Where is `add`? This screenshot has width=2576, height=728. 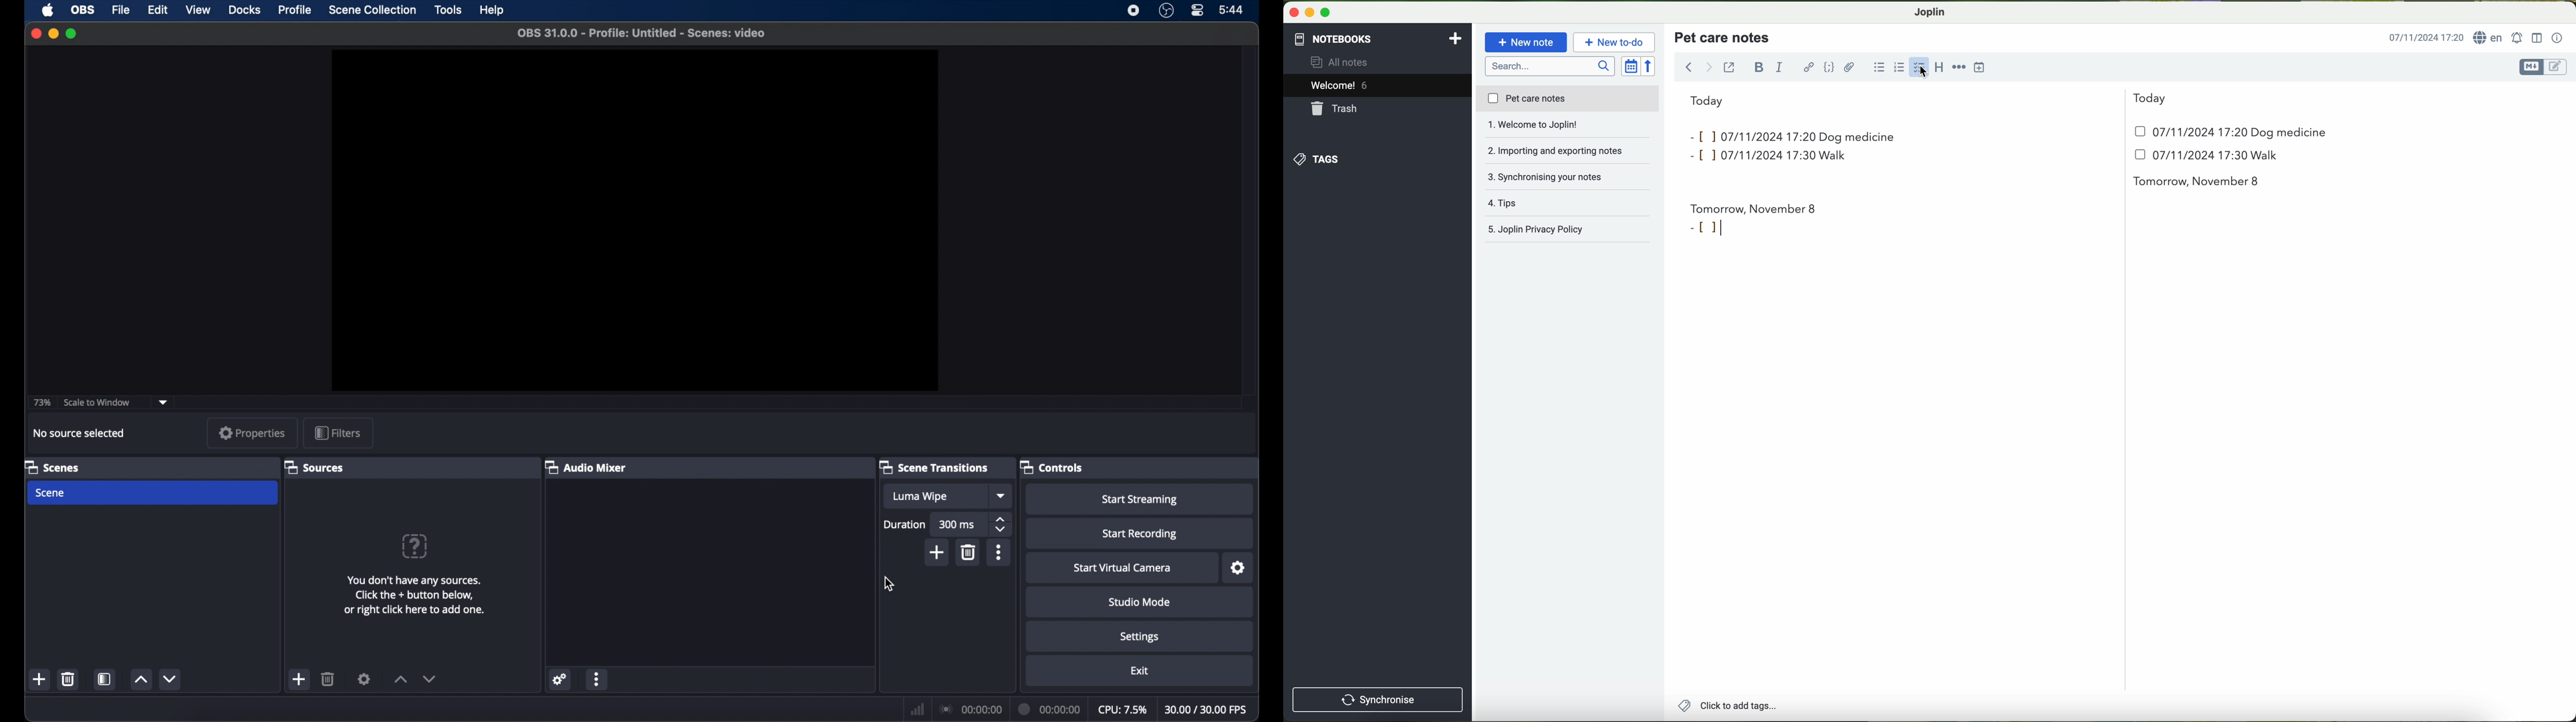 add is located at coordinates (1455, 37).